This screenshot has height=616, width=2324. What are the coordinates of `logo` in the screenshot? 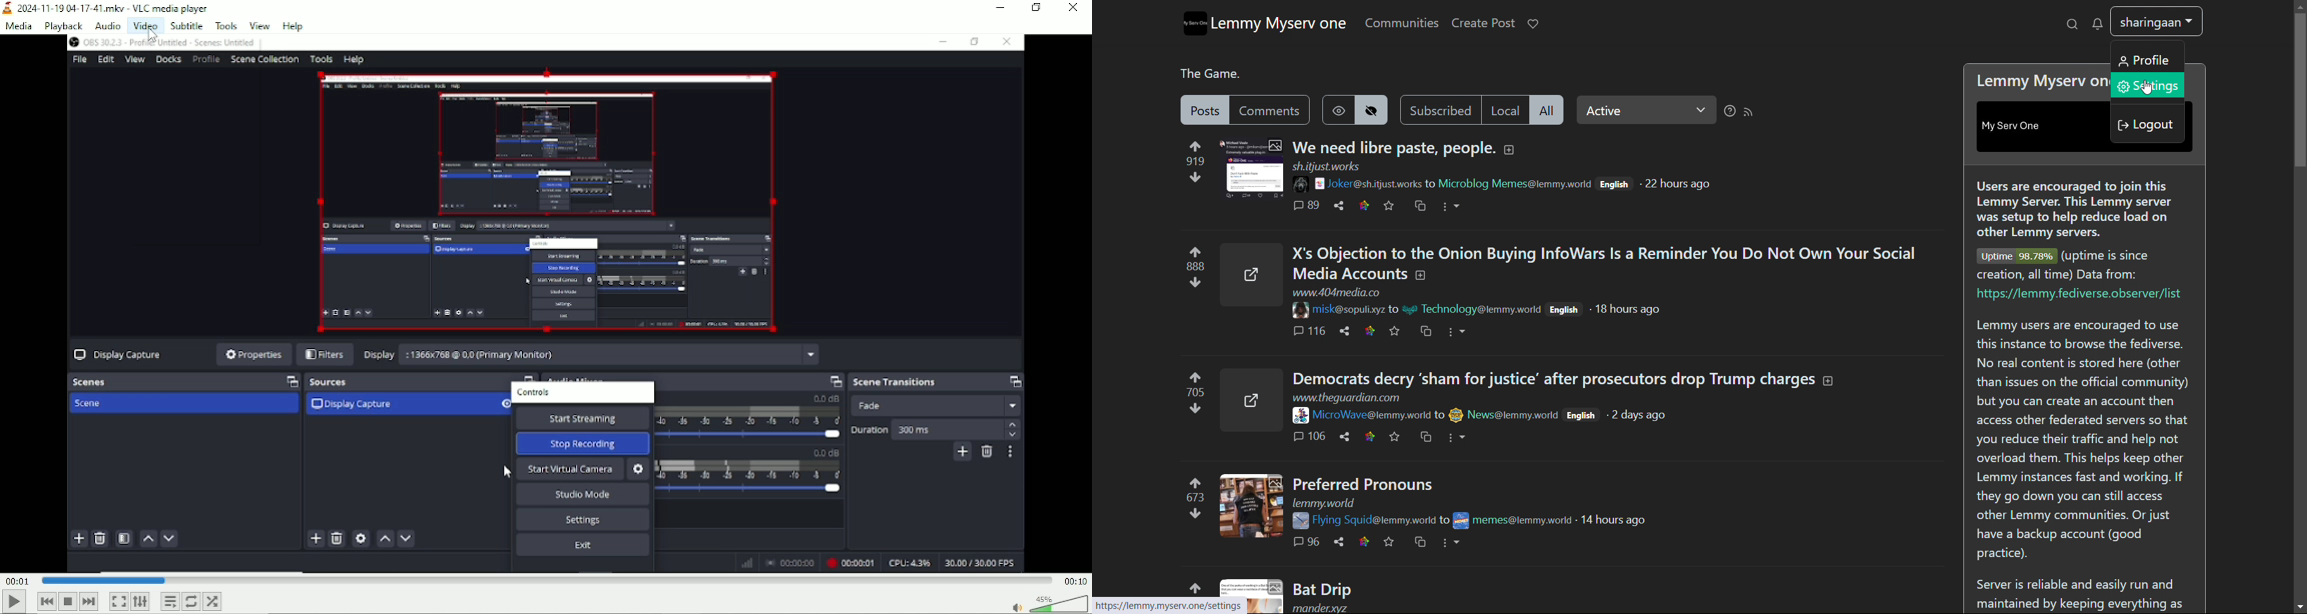 It's located at (1196, 24).